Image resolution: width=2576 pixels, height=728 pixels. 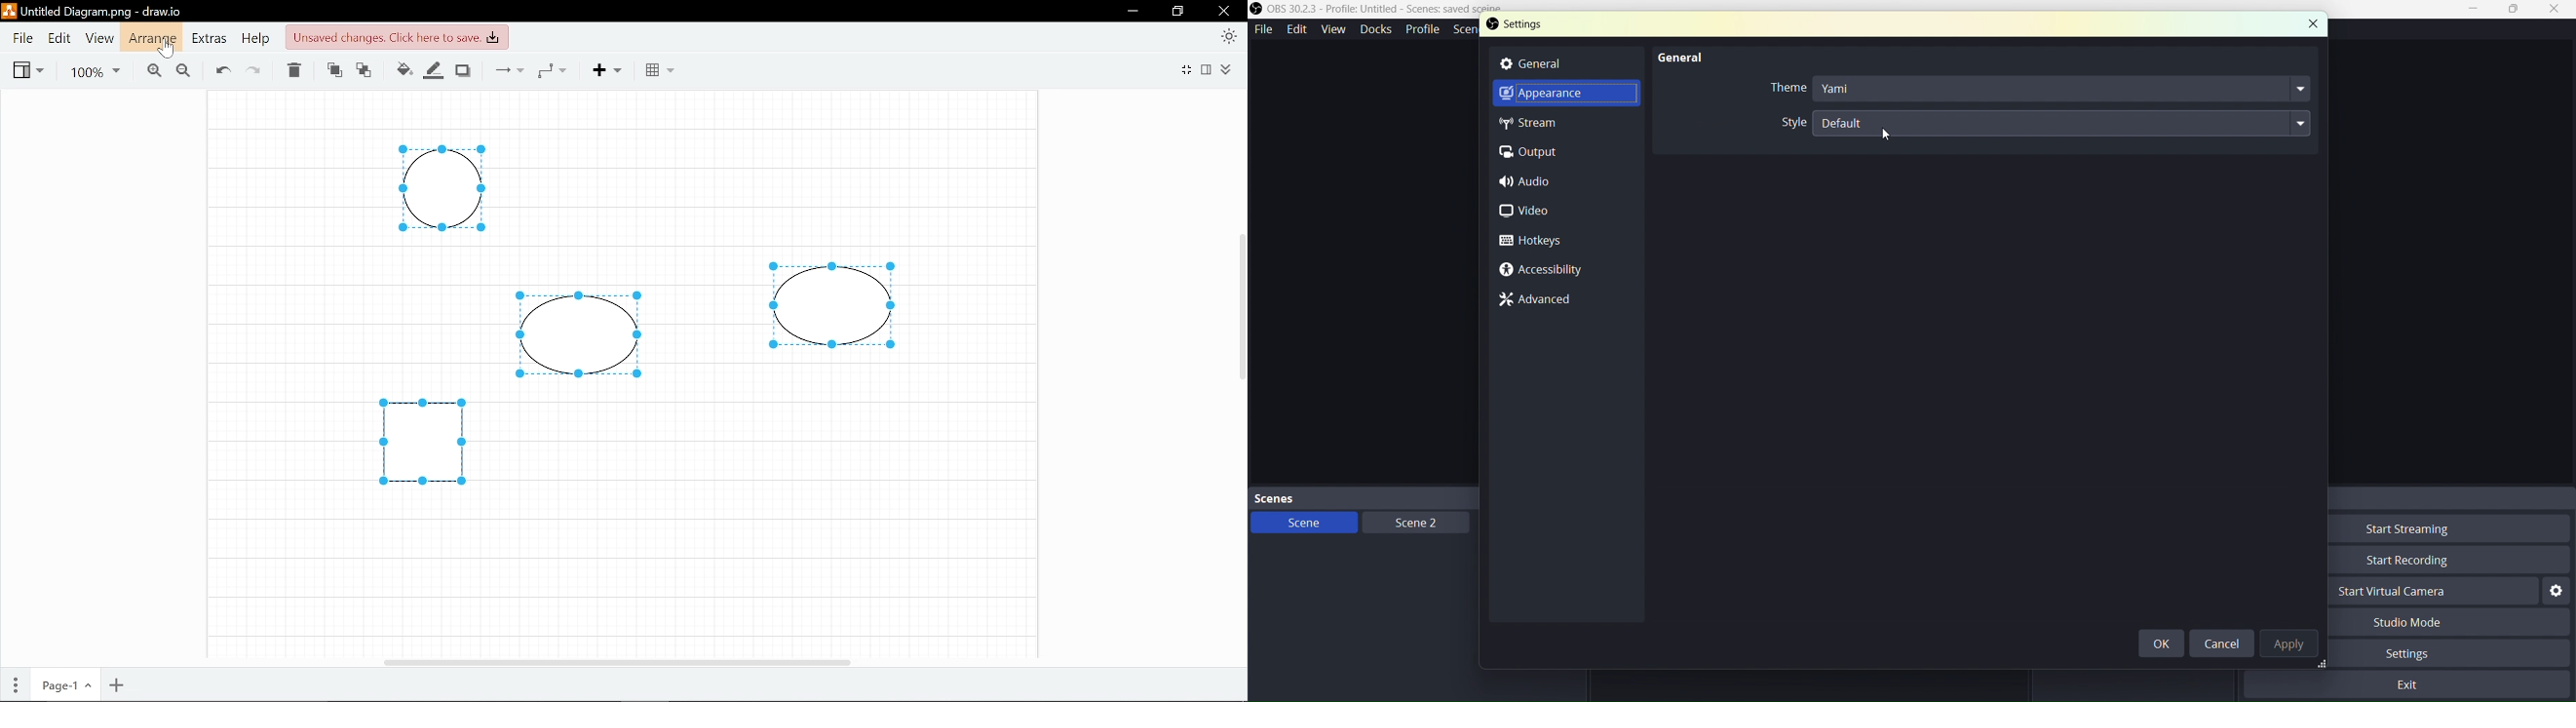 What do you see at coordinates (2292, 646) in the screenshot?
I see `Apply` at bounding box center [2292, 646].